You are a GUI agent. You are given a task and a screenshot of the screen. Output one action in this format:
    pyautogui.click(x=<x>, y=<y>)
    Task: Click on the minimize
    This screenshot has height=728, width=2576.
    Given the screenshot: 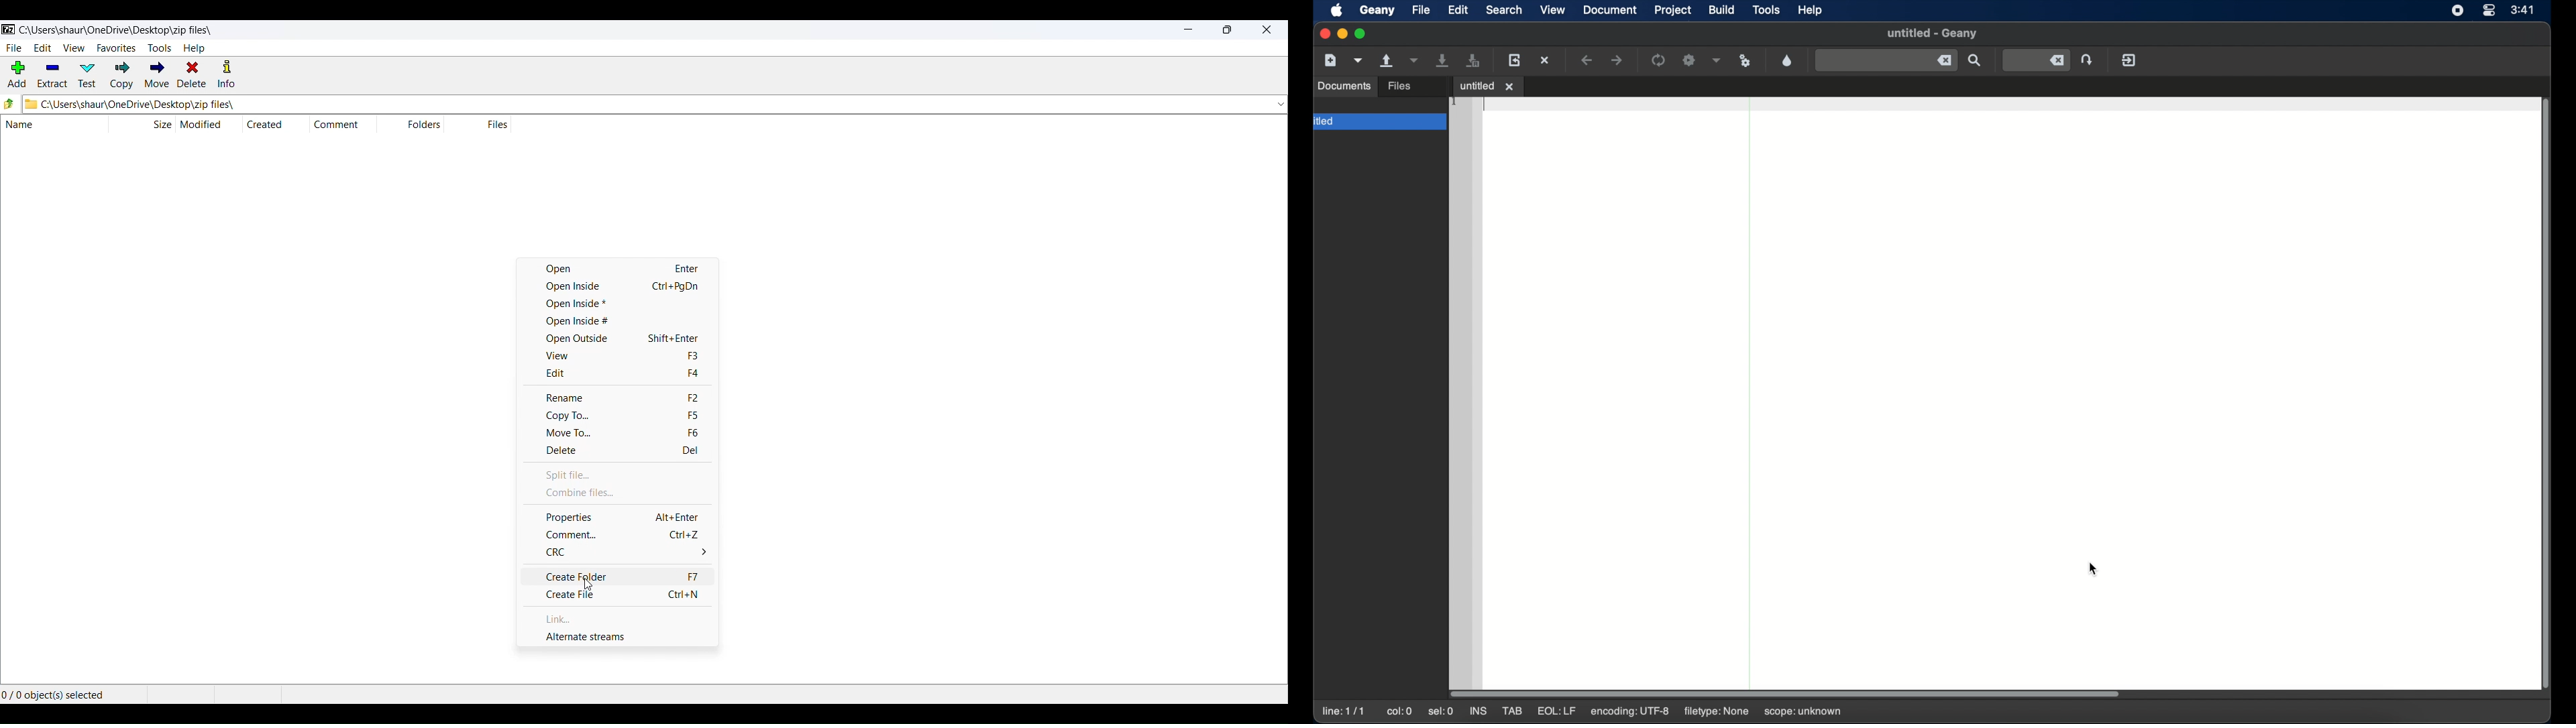 What is the action you would take?
    pyautogui.click(x=1342, y=34)
    